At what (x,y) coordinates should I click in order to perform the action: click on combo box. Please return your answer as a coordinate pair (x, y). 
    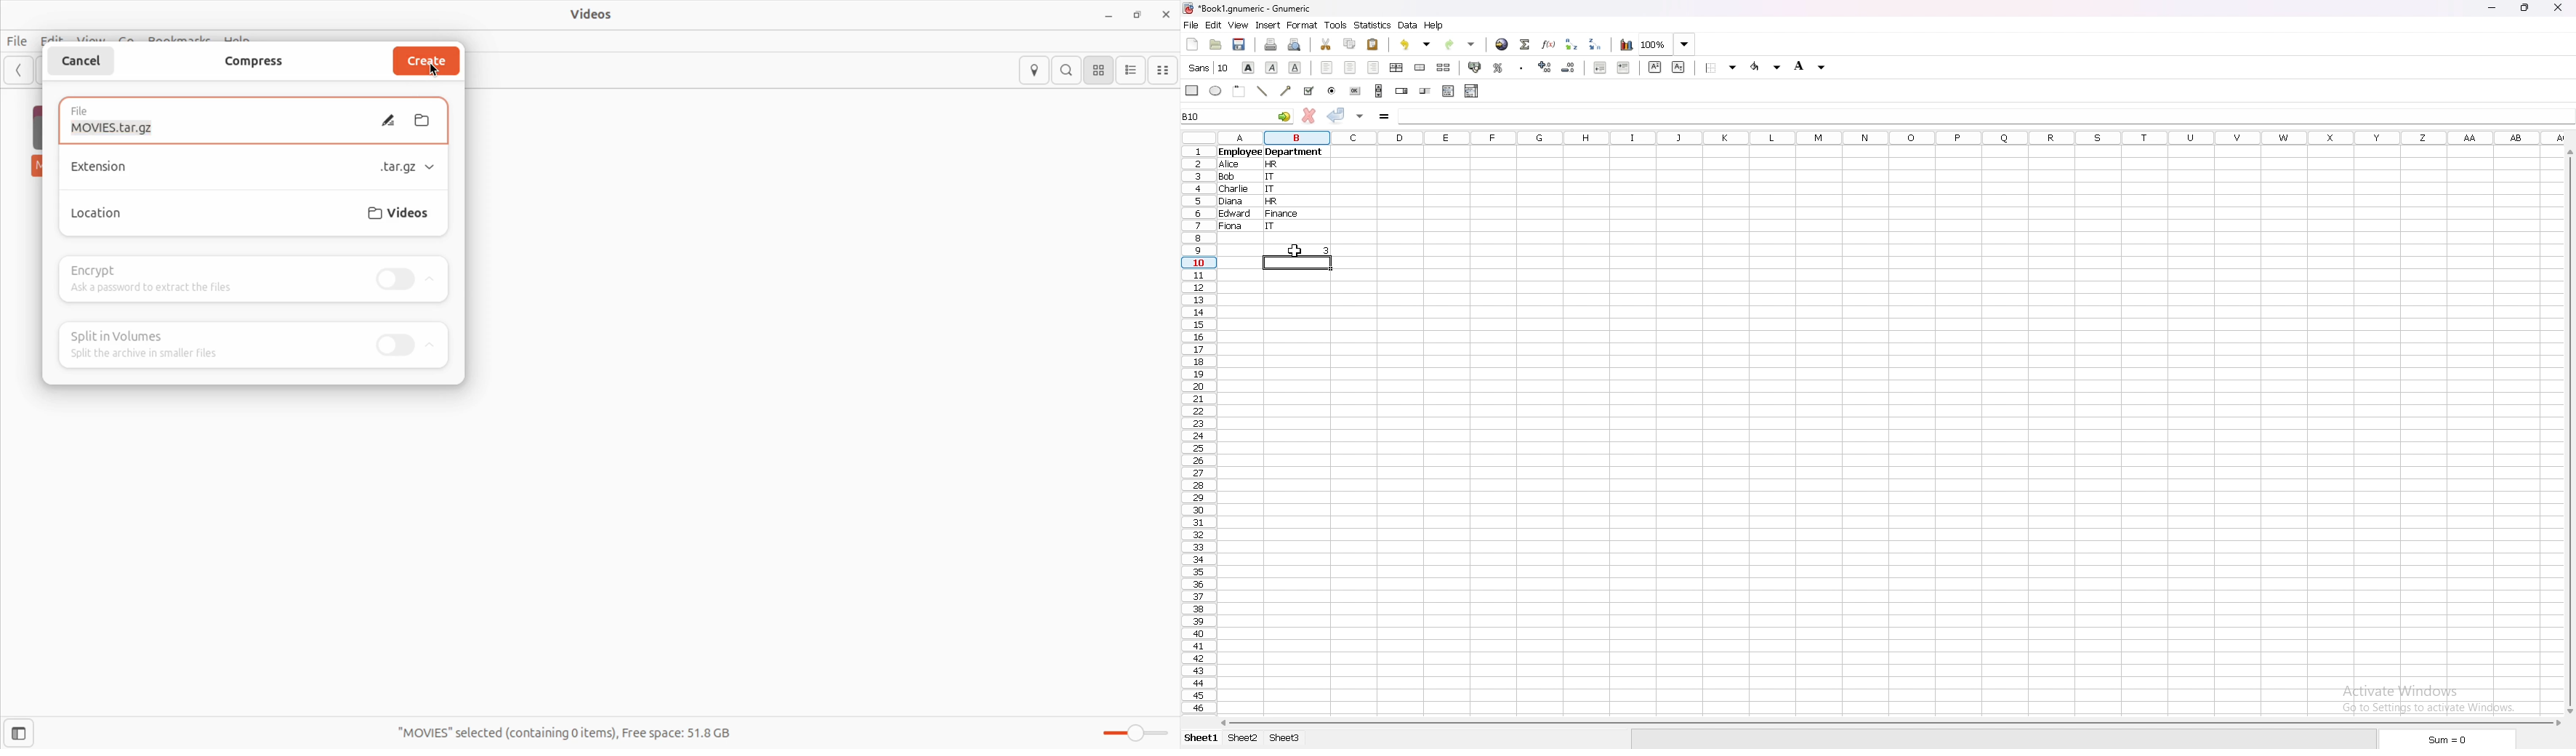
    Looking at the image, I should click on (1472, 91).